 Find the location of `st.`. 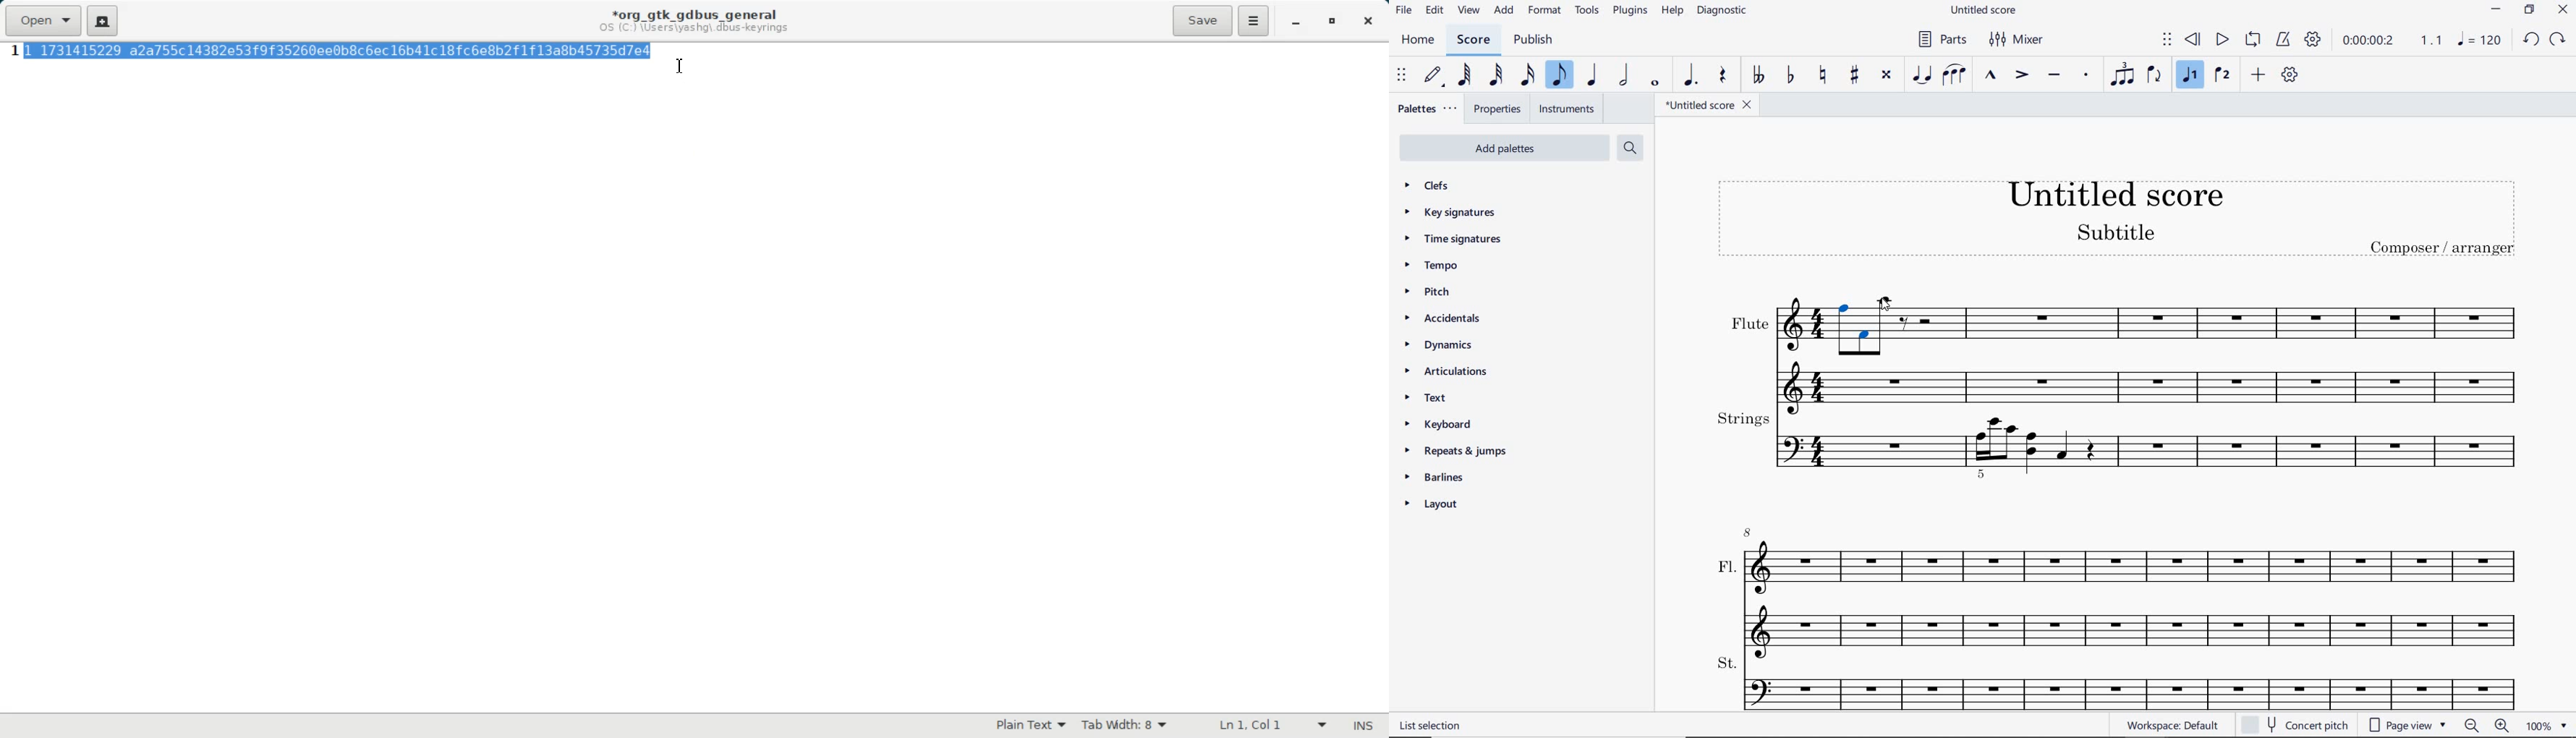

st. is located at coordinates (2132, 681).